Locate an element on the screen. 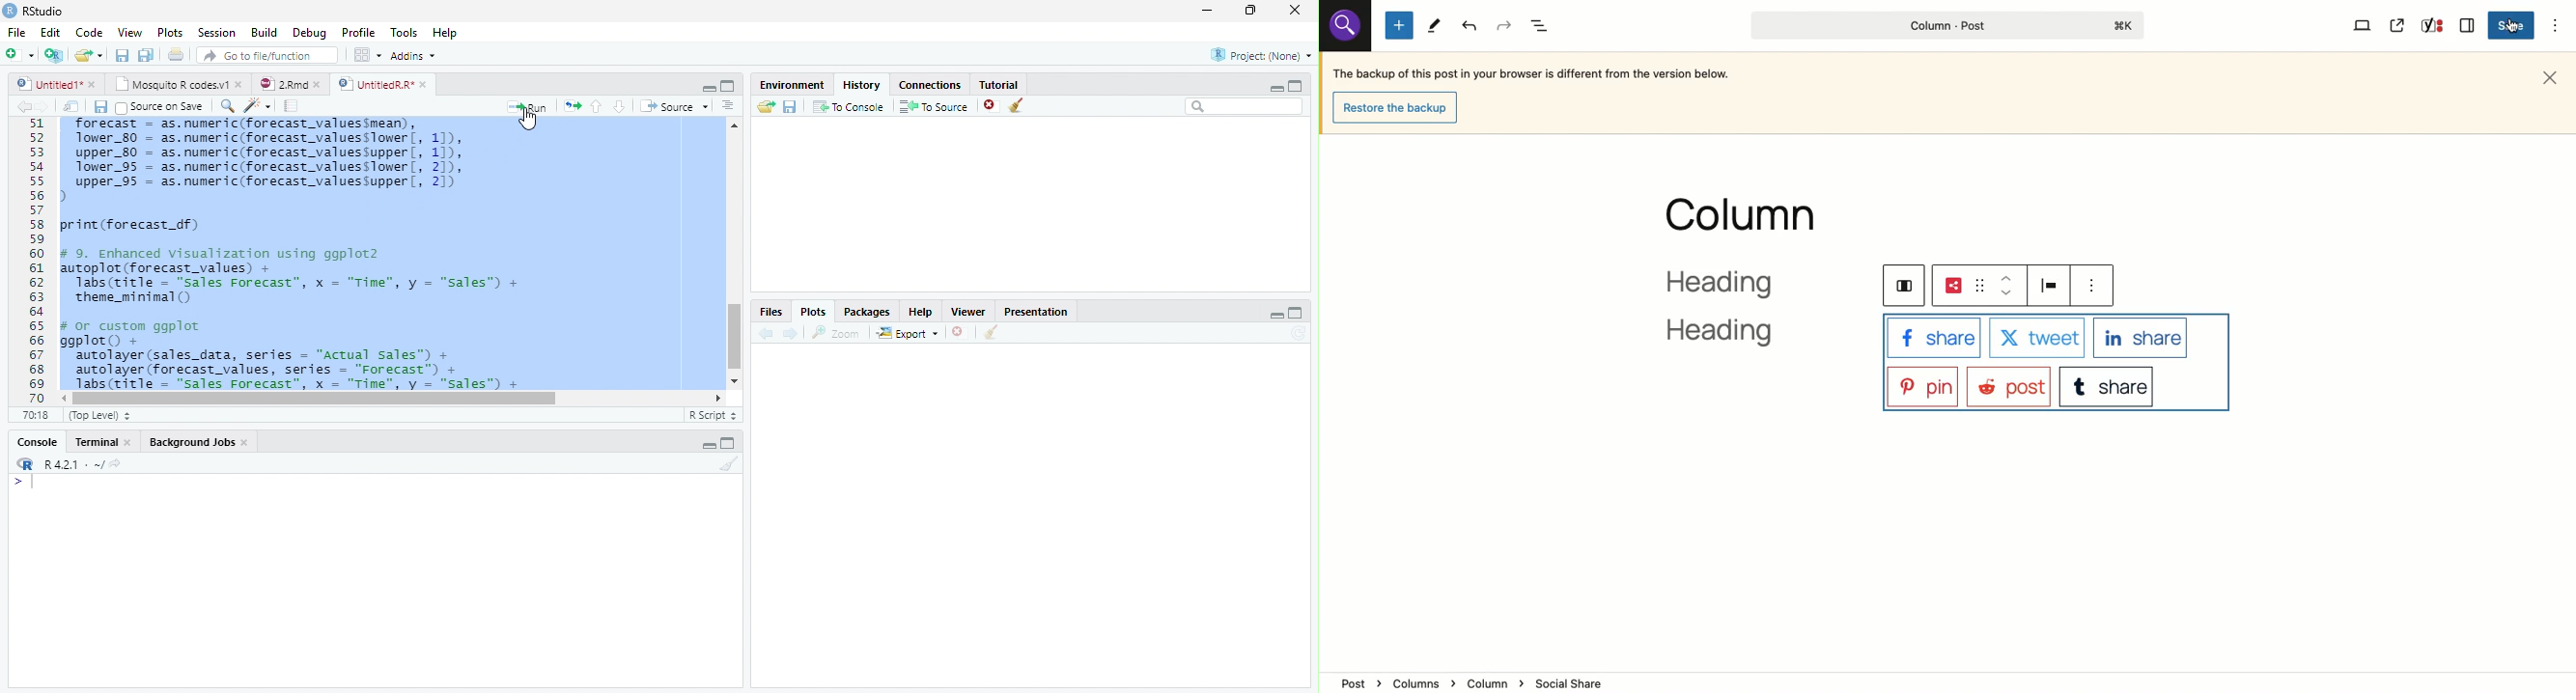 This screenshot has height=700, width=2576. Clean is located at coordinates (991, 333).